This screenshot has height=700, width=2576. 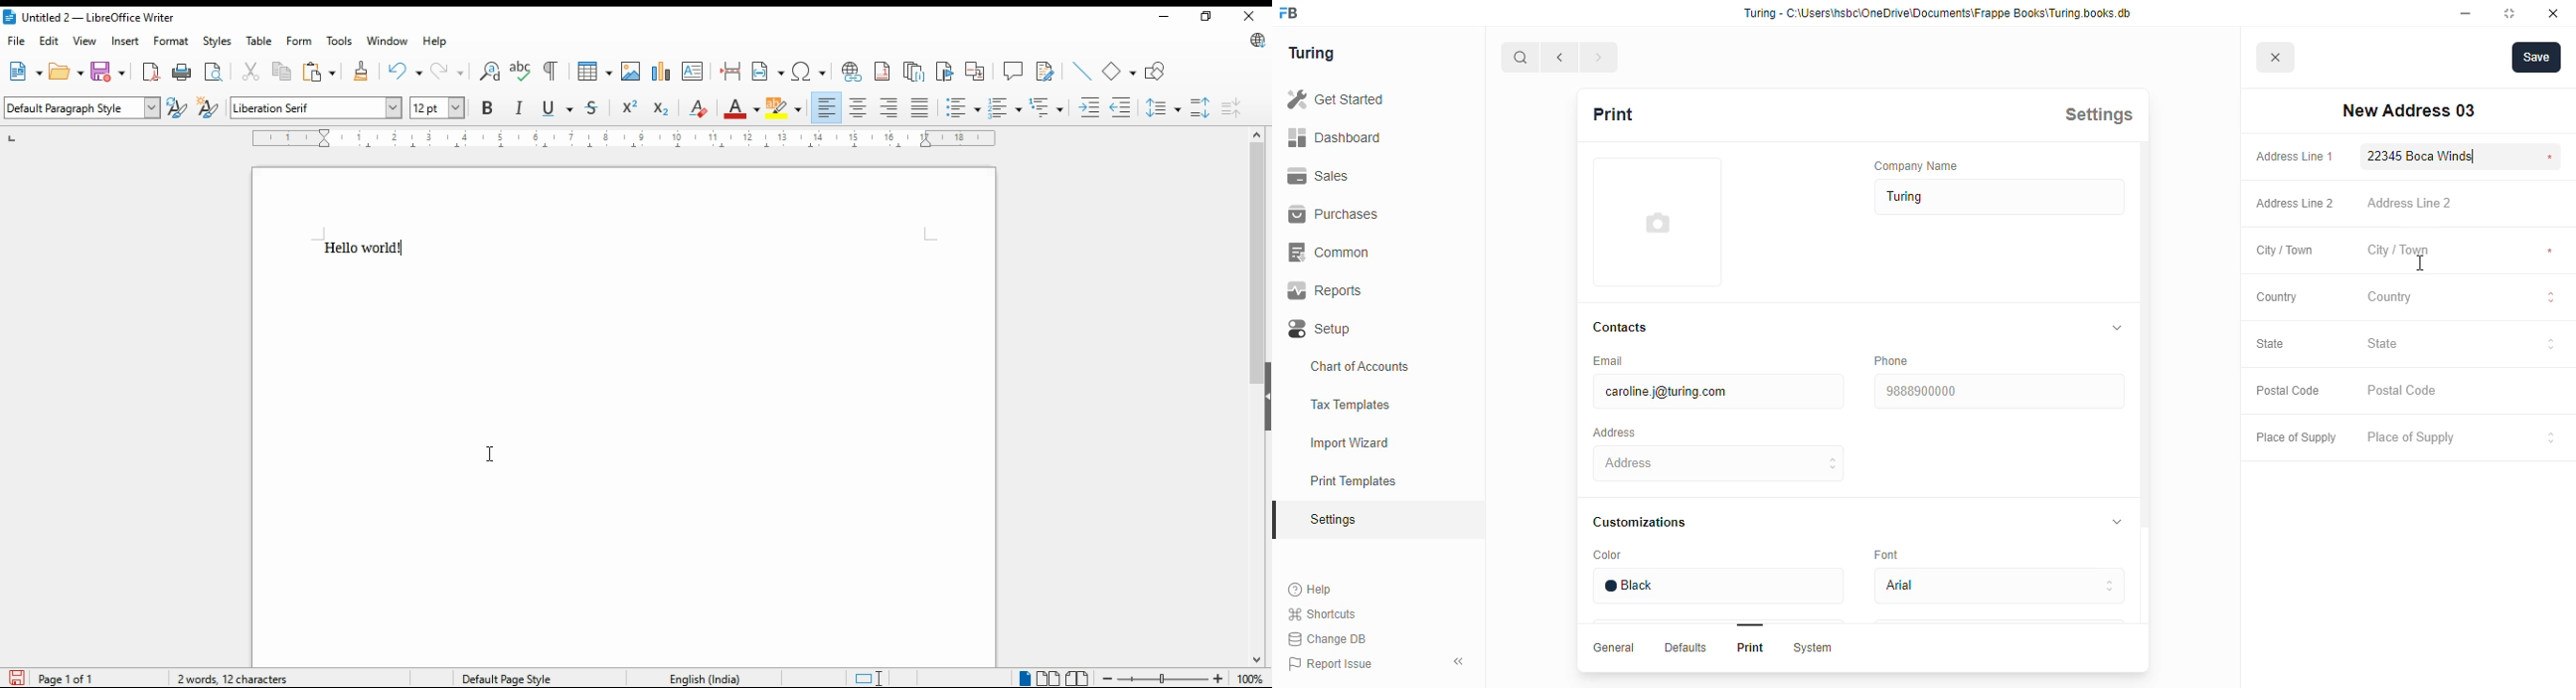 What do you see at coordinates (2399, 251) in the screenshot?
I see `city/town` at bounding box center [2399, 251].